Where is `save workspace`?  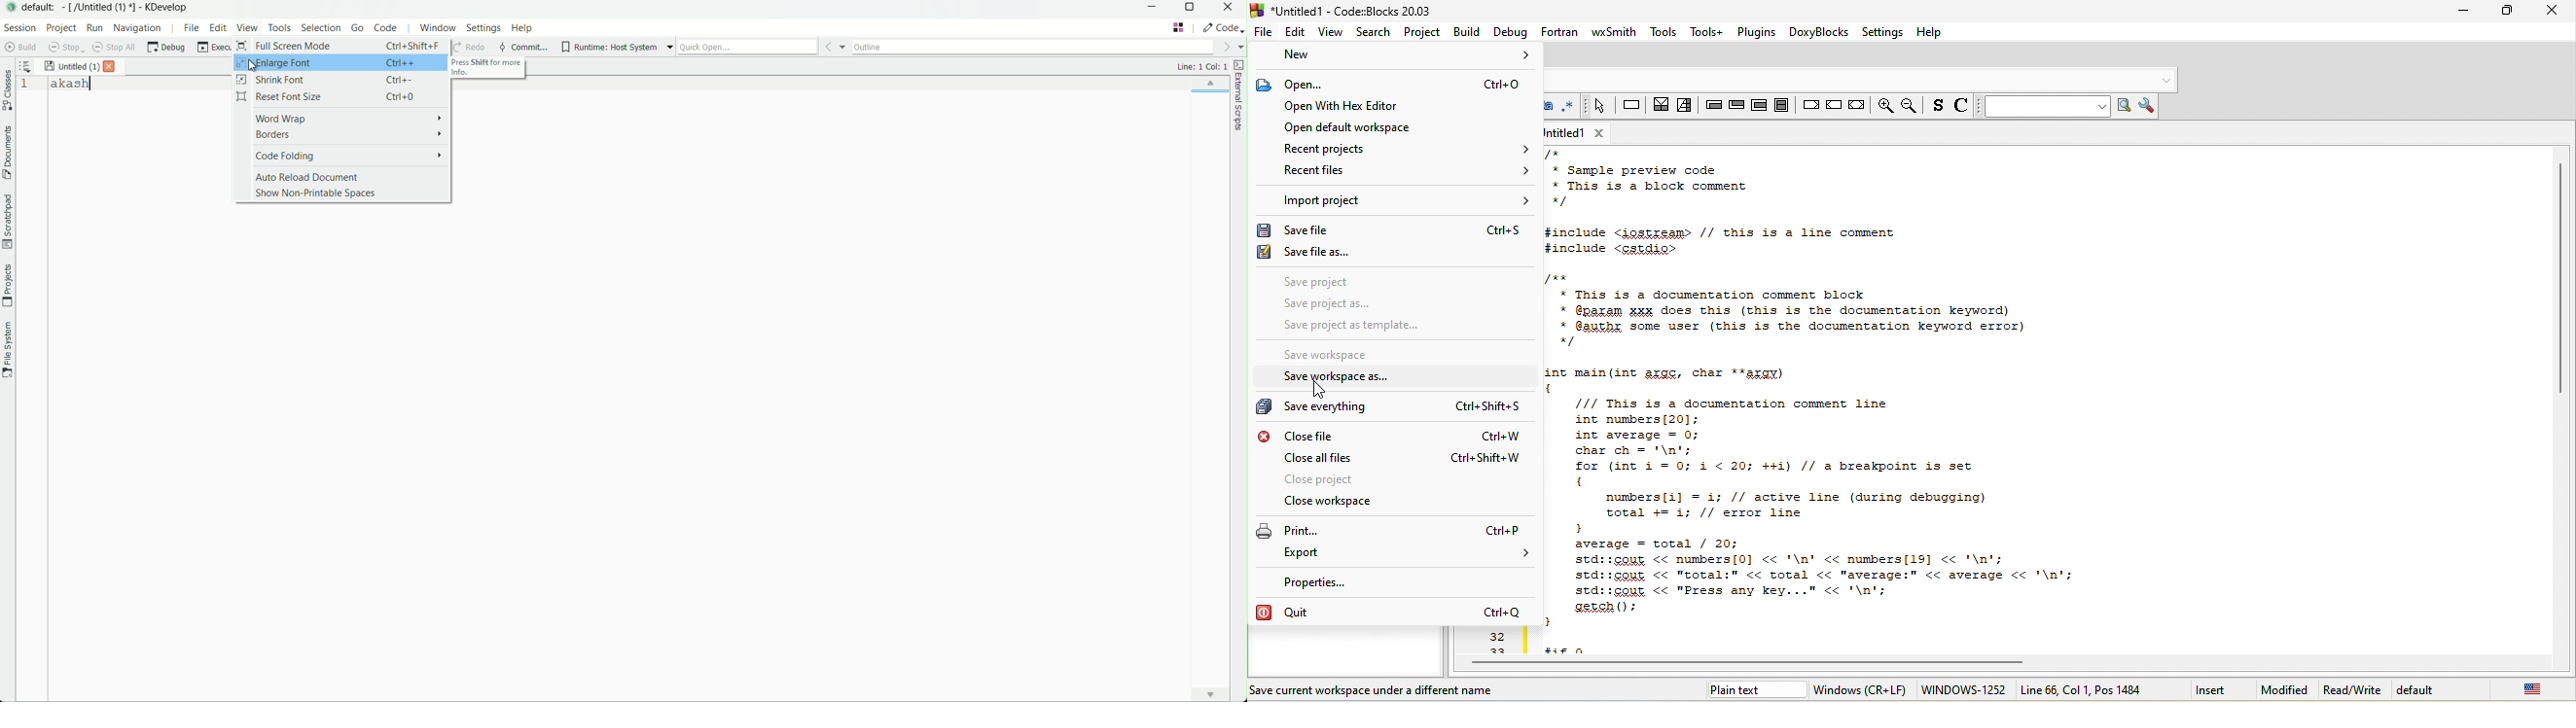 save workspace is located at coordinates (1340, 357).